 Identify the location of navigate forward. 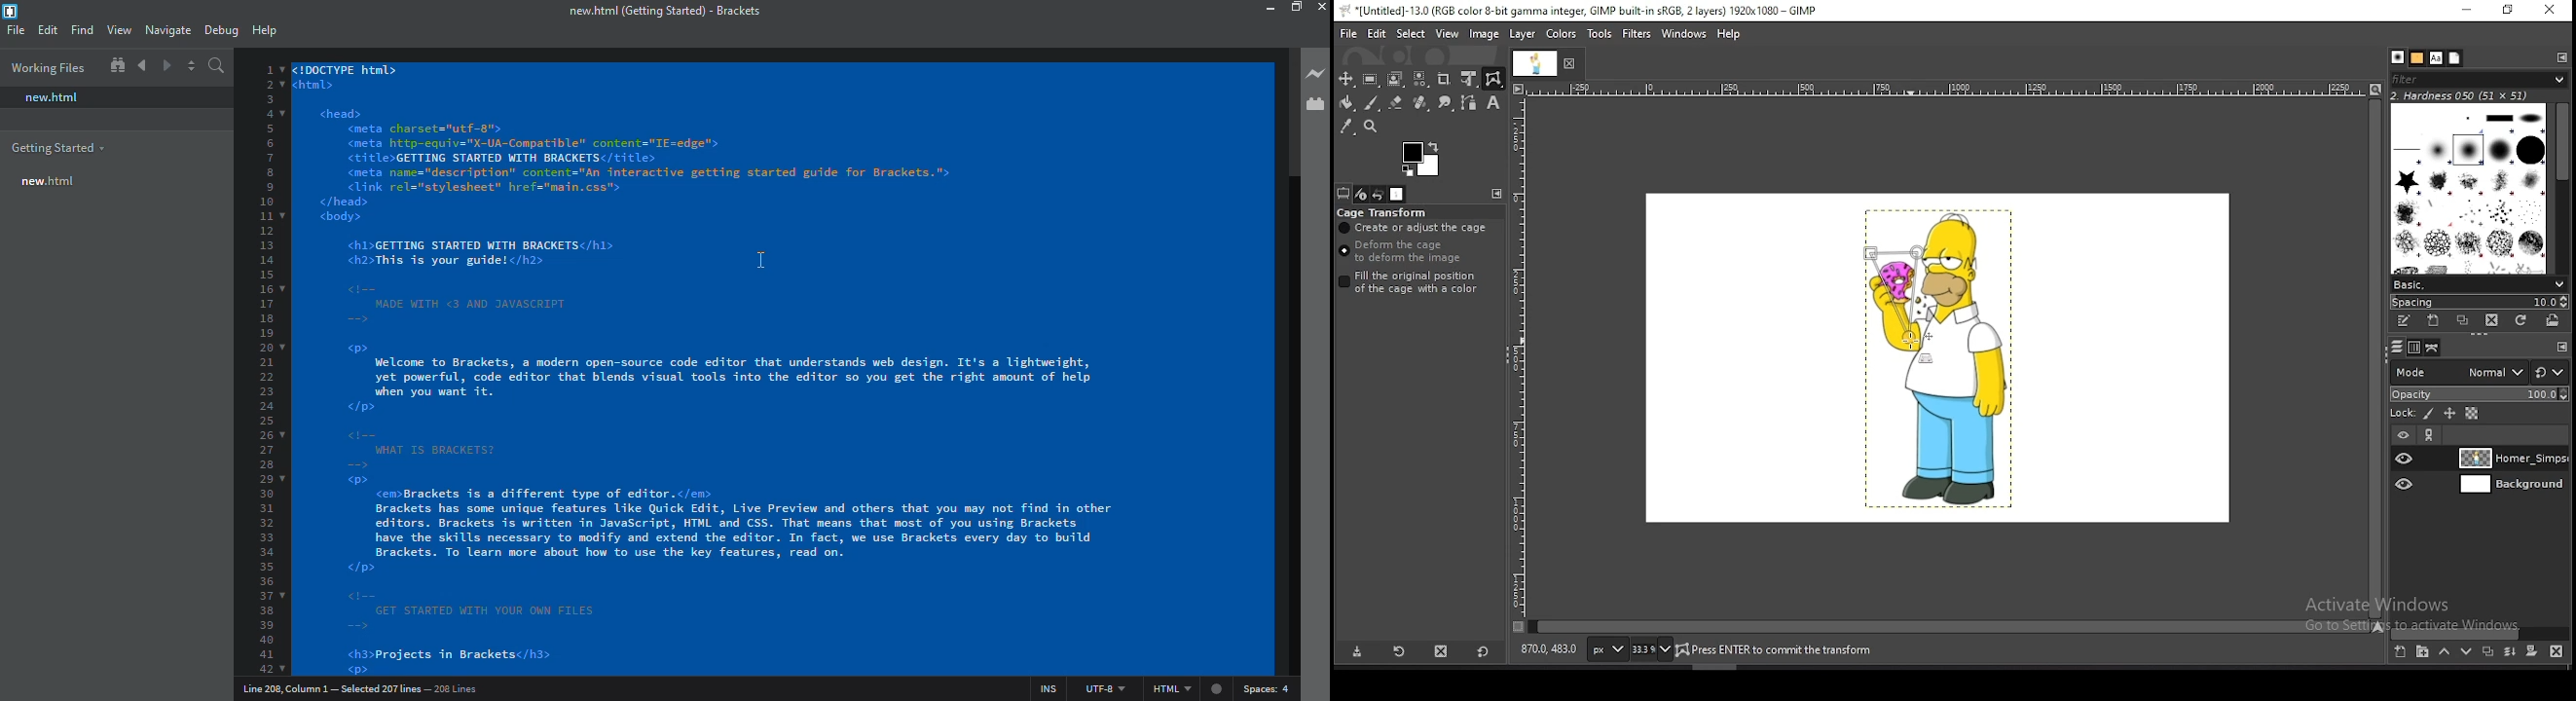
(166, 66).